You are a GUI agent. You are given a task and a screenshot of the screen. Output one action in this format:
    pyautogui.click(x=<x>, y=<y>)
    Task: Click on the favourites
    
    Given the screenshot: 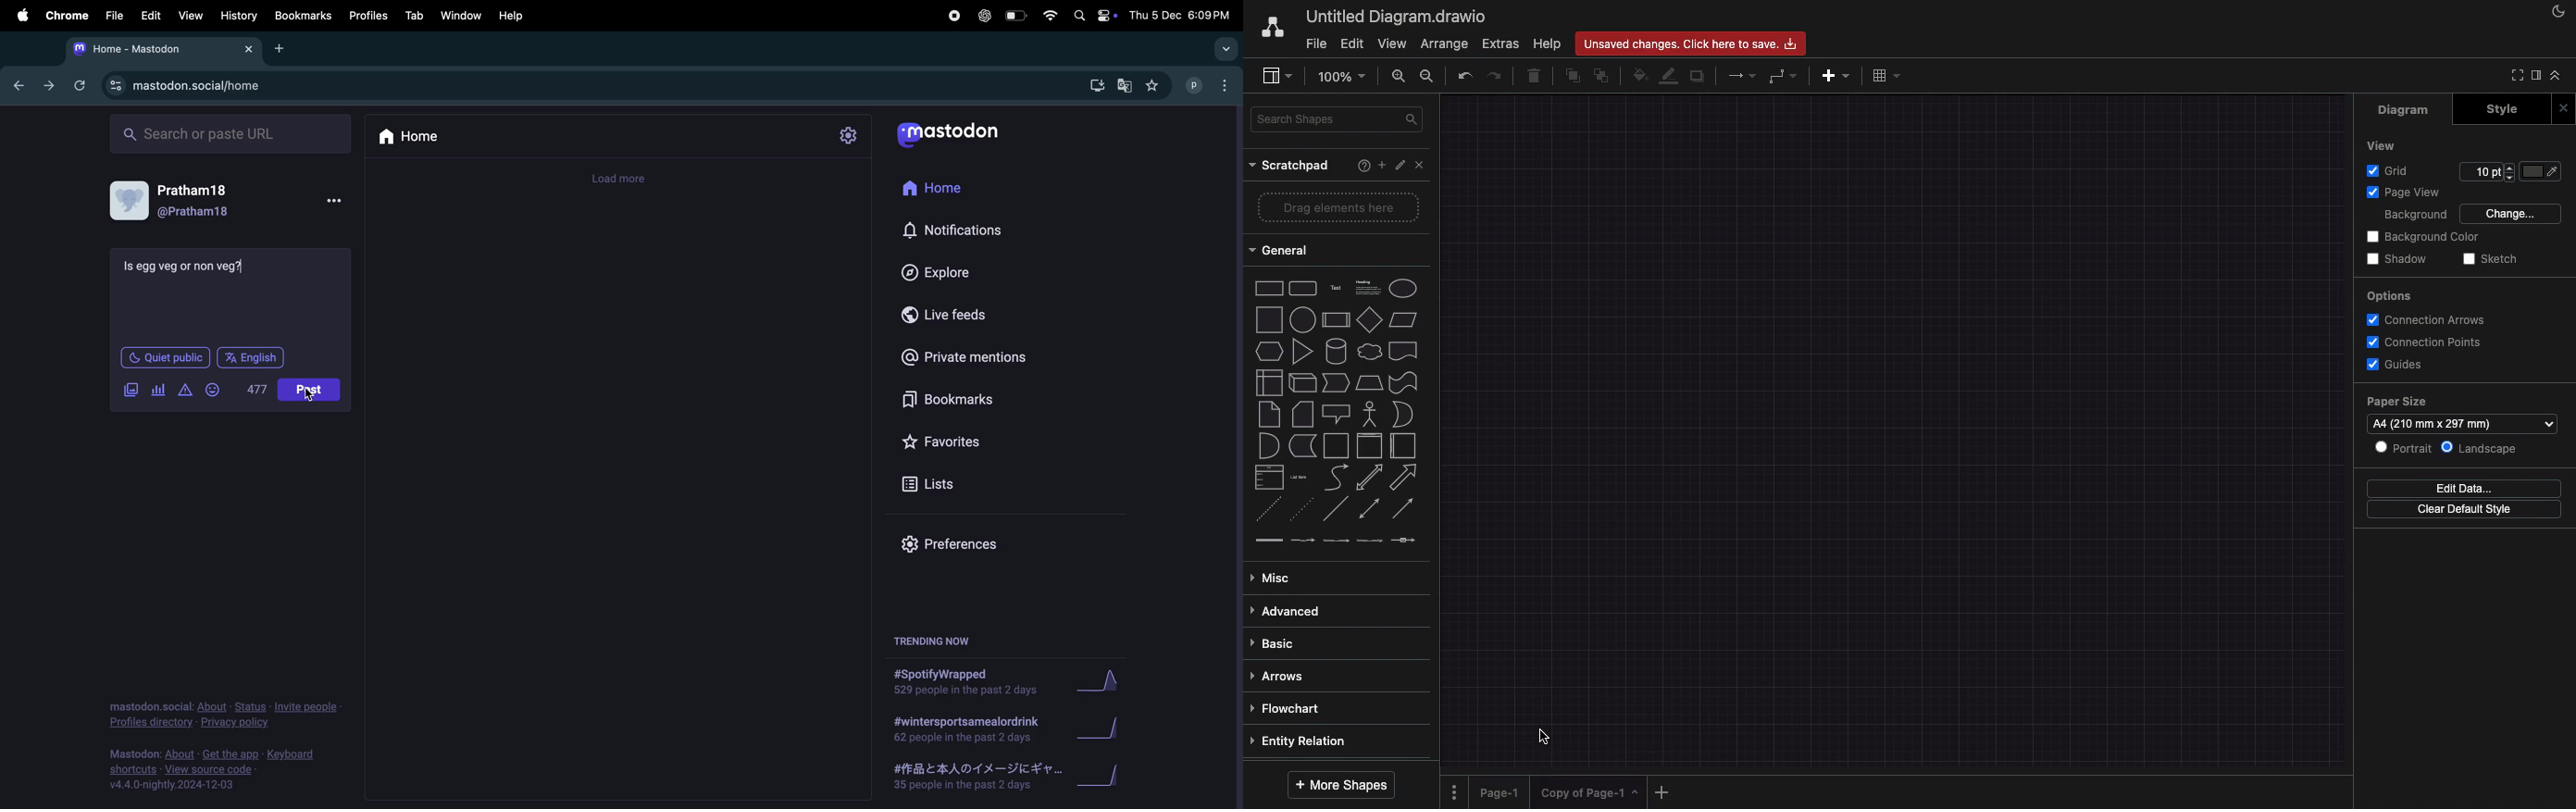 What is the action you would take?
    pyautogui.click(x=1156, y=88)
    